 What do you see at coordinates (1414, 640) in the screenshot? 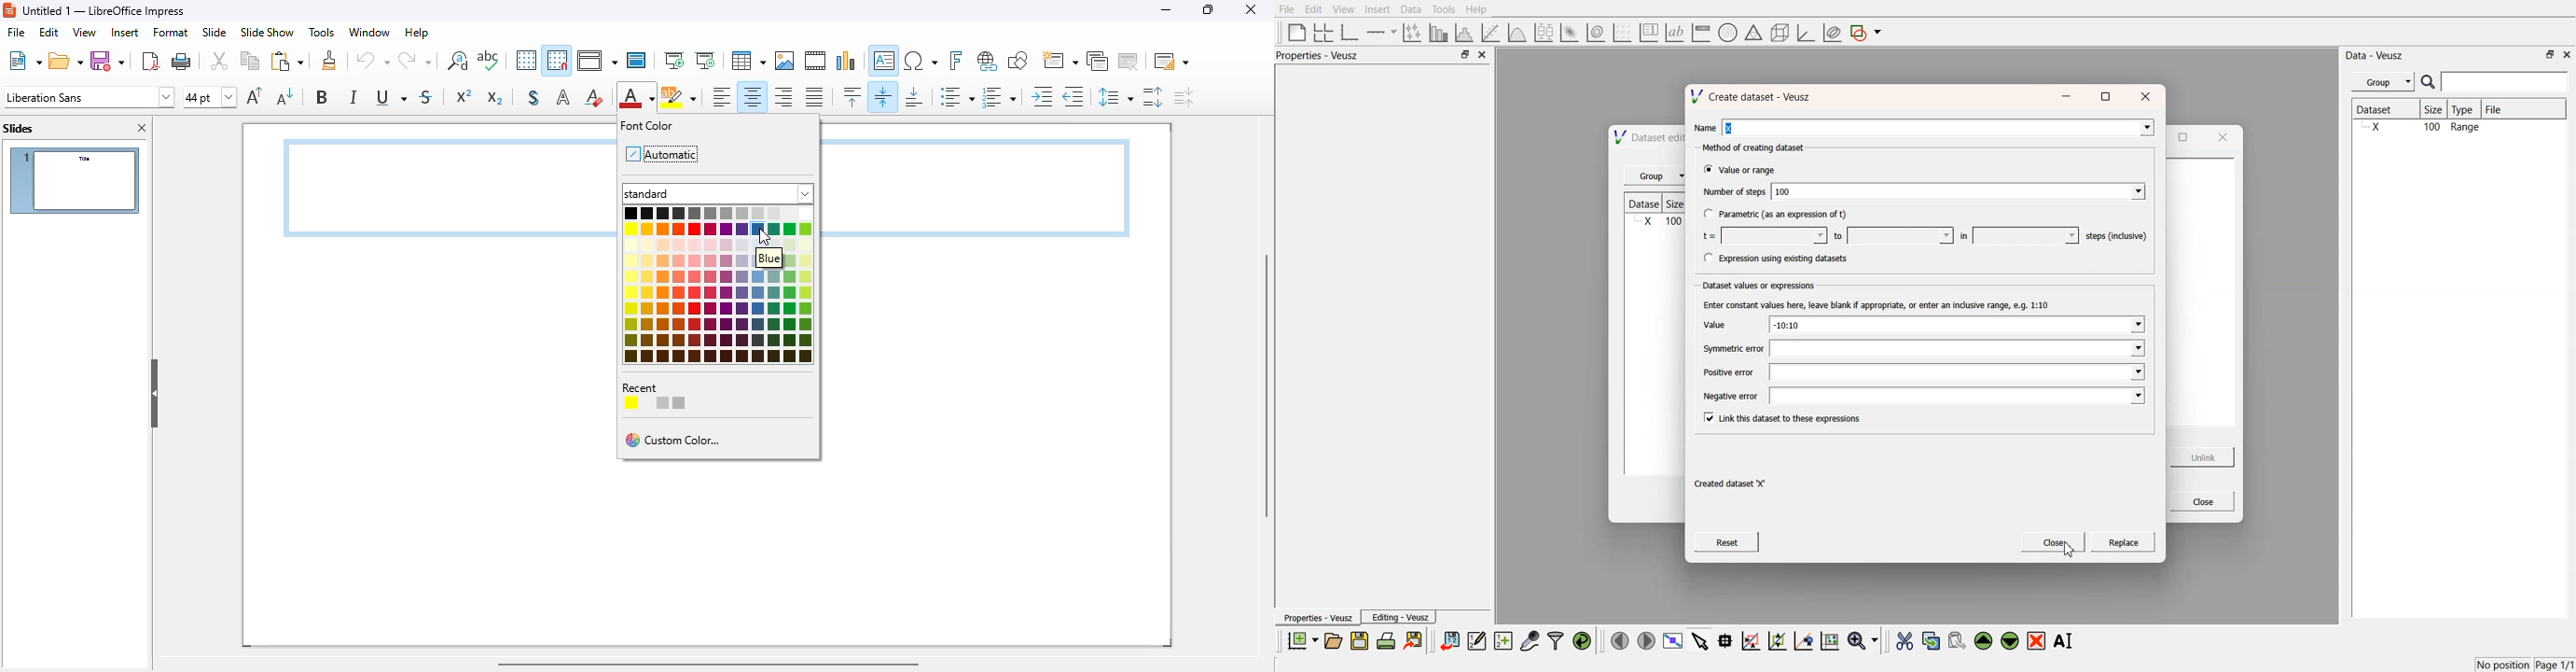
I see `export` at bounding box center [1414, 640].